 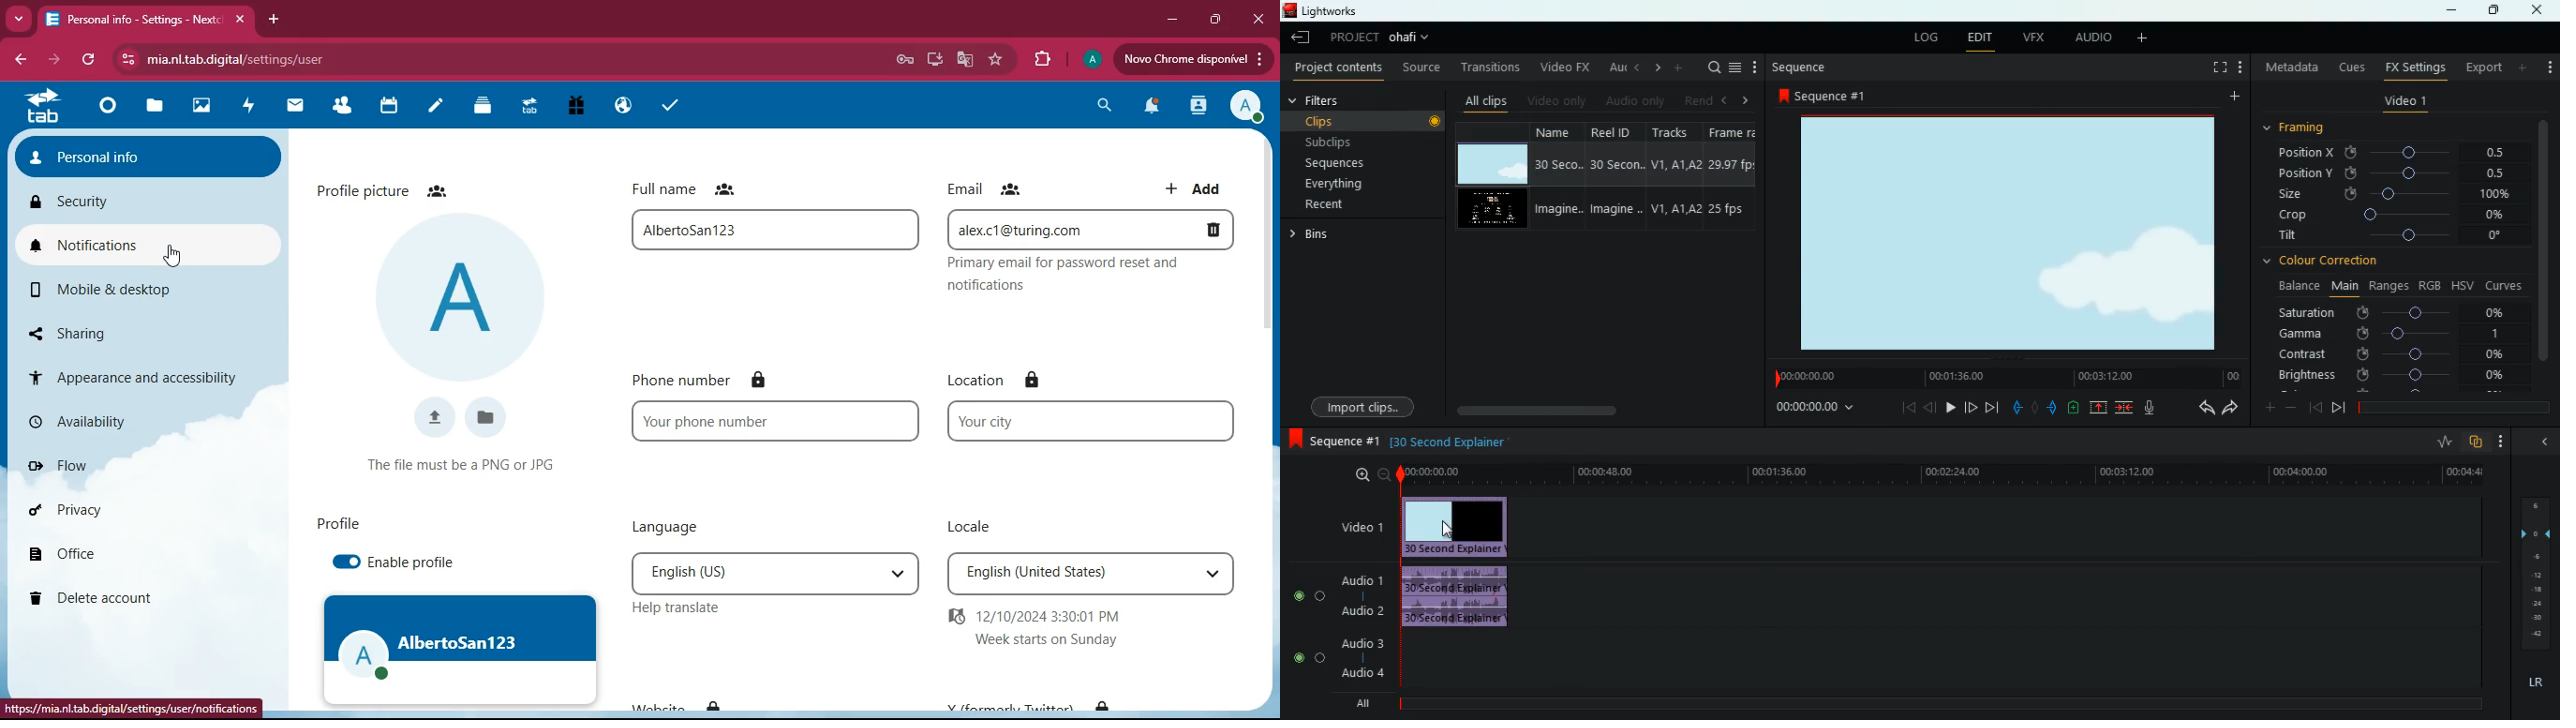 I want to click on phone number, so click(x=775, y=420).